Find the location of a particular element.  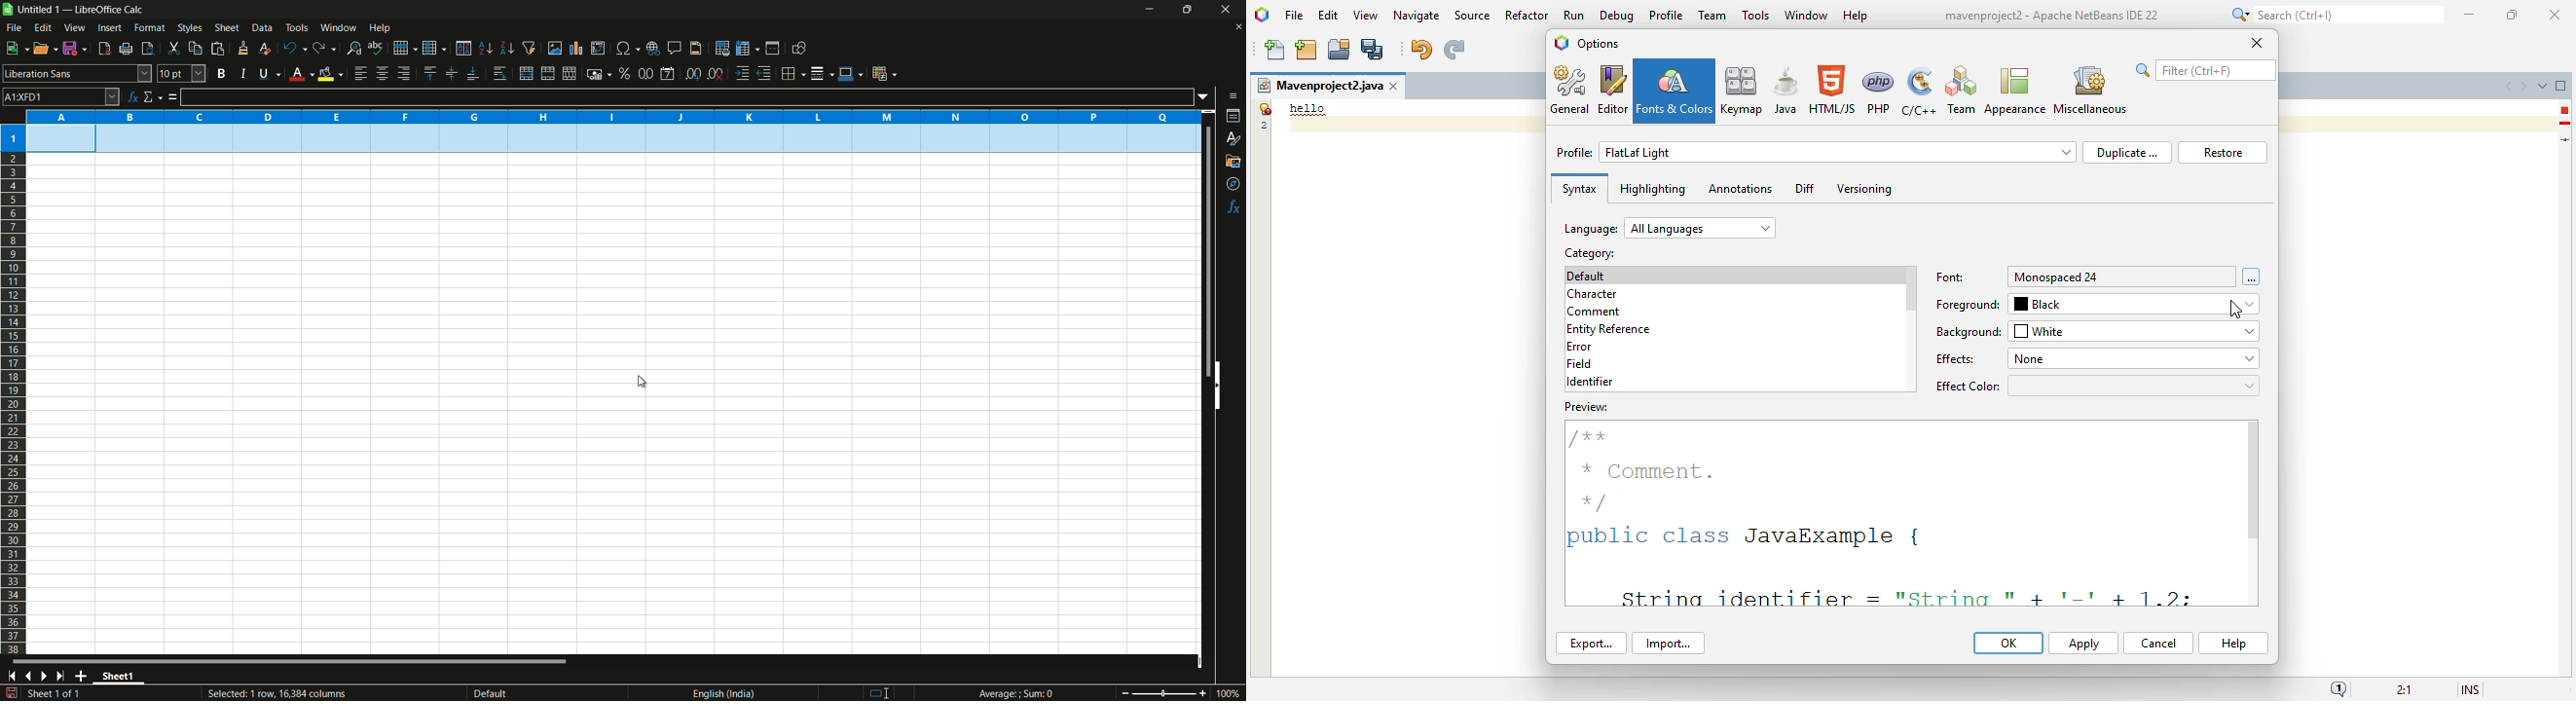

cut is located at coordinates (173, 48).